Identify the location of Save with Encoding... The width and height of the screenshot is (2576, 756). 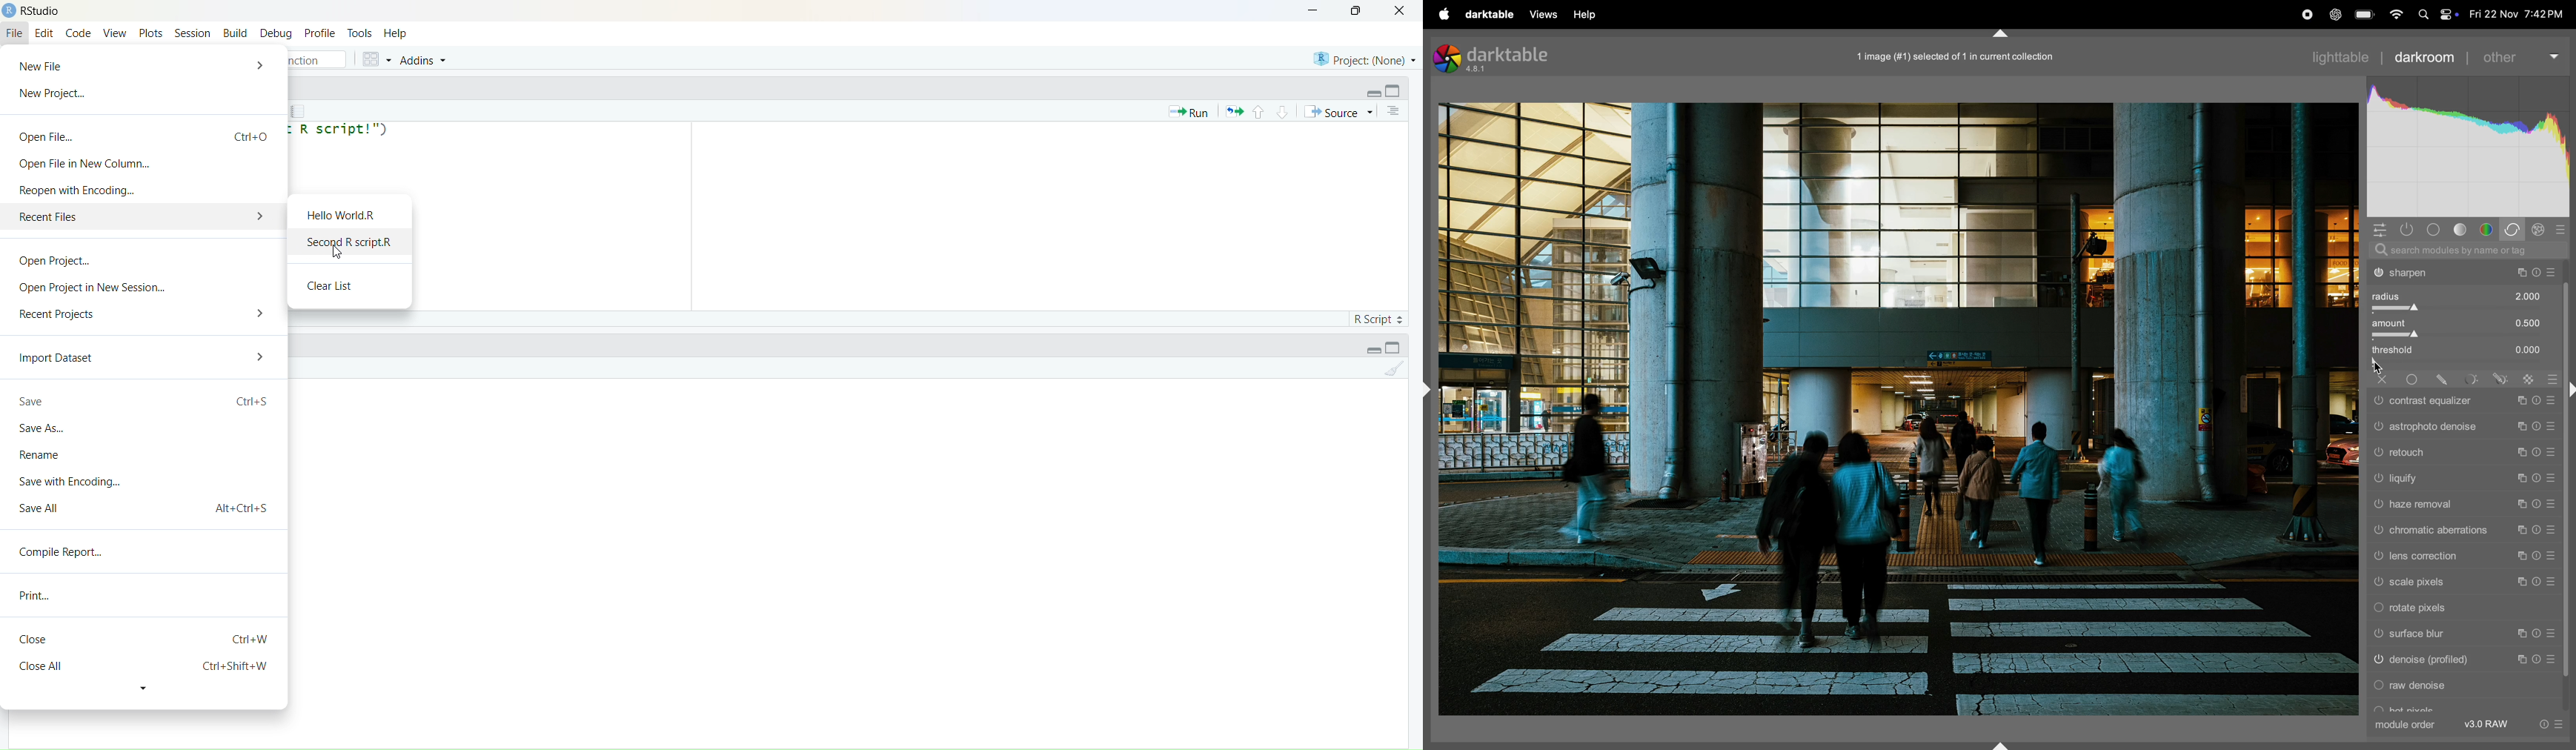
(70, 480).